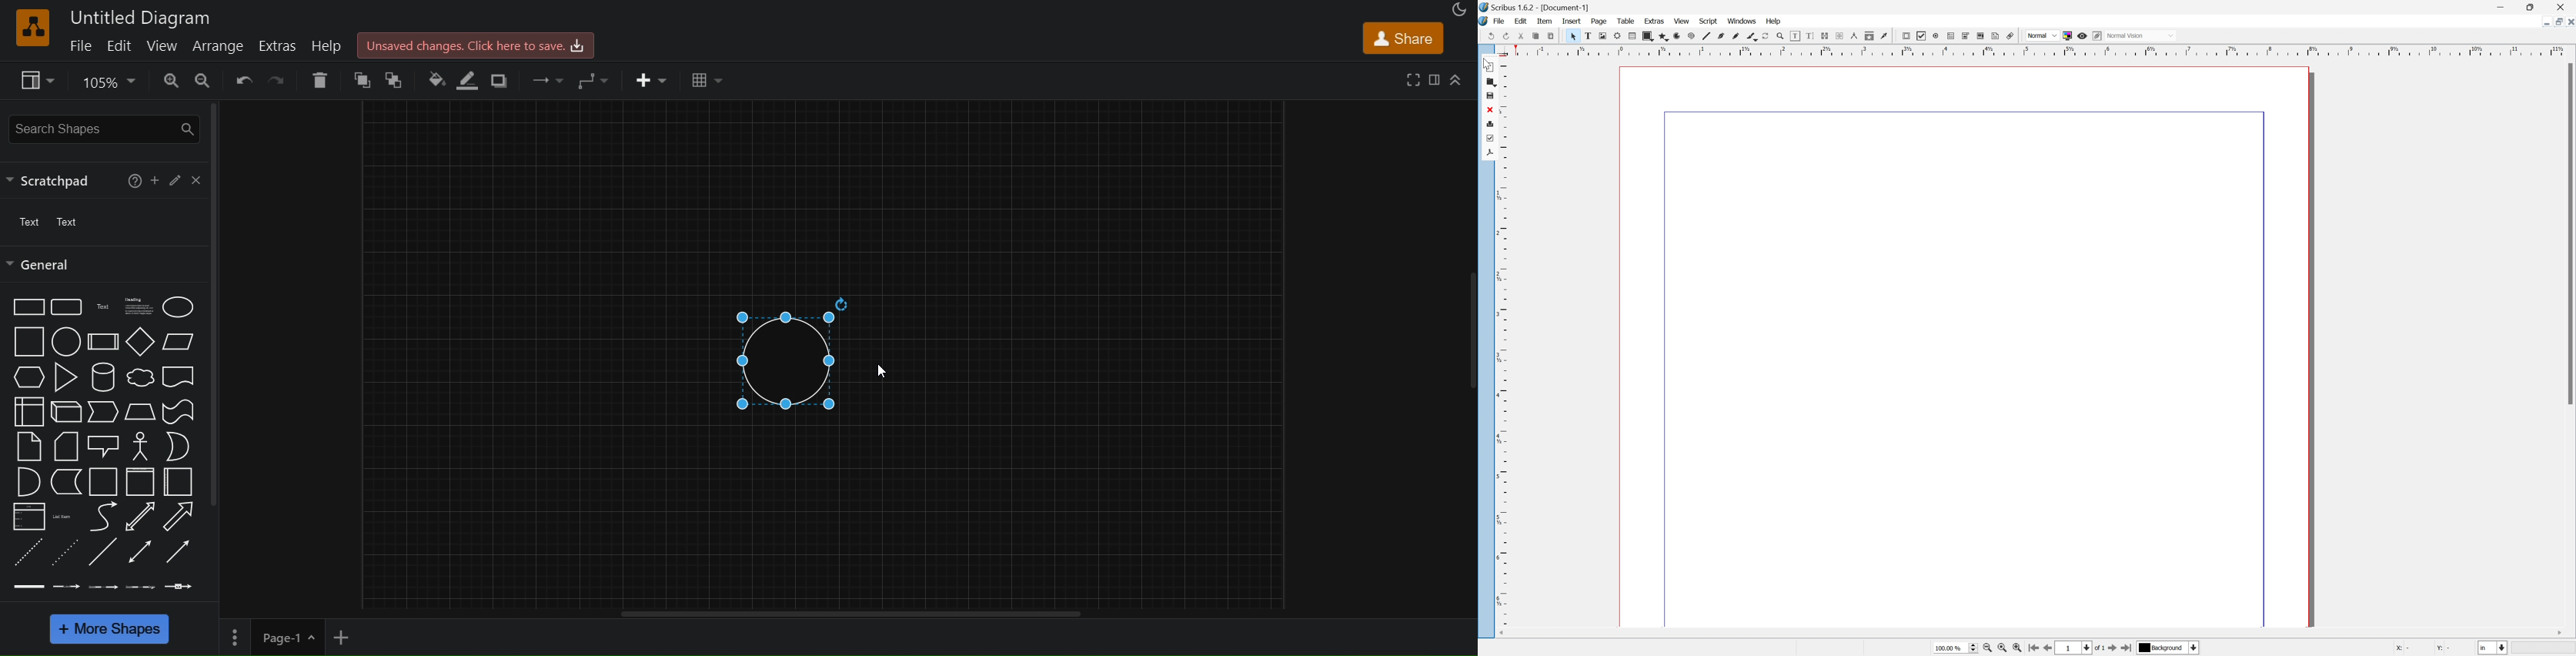  What do you see at coordinates (1869, 36) in the screenshot?
I see `rotate item` at bounding box center [1869, 36].